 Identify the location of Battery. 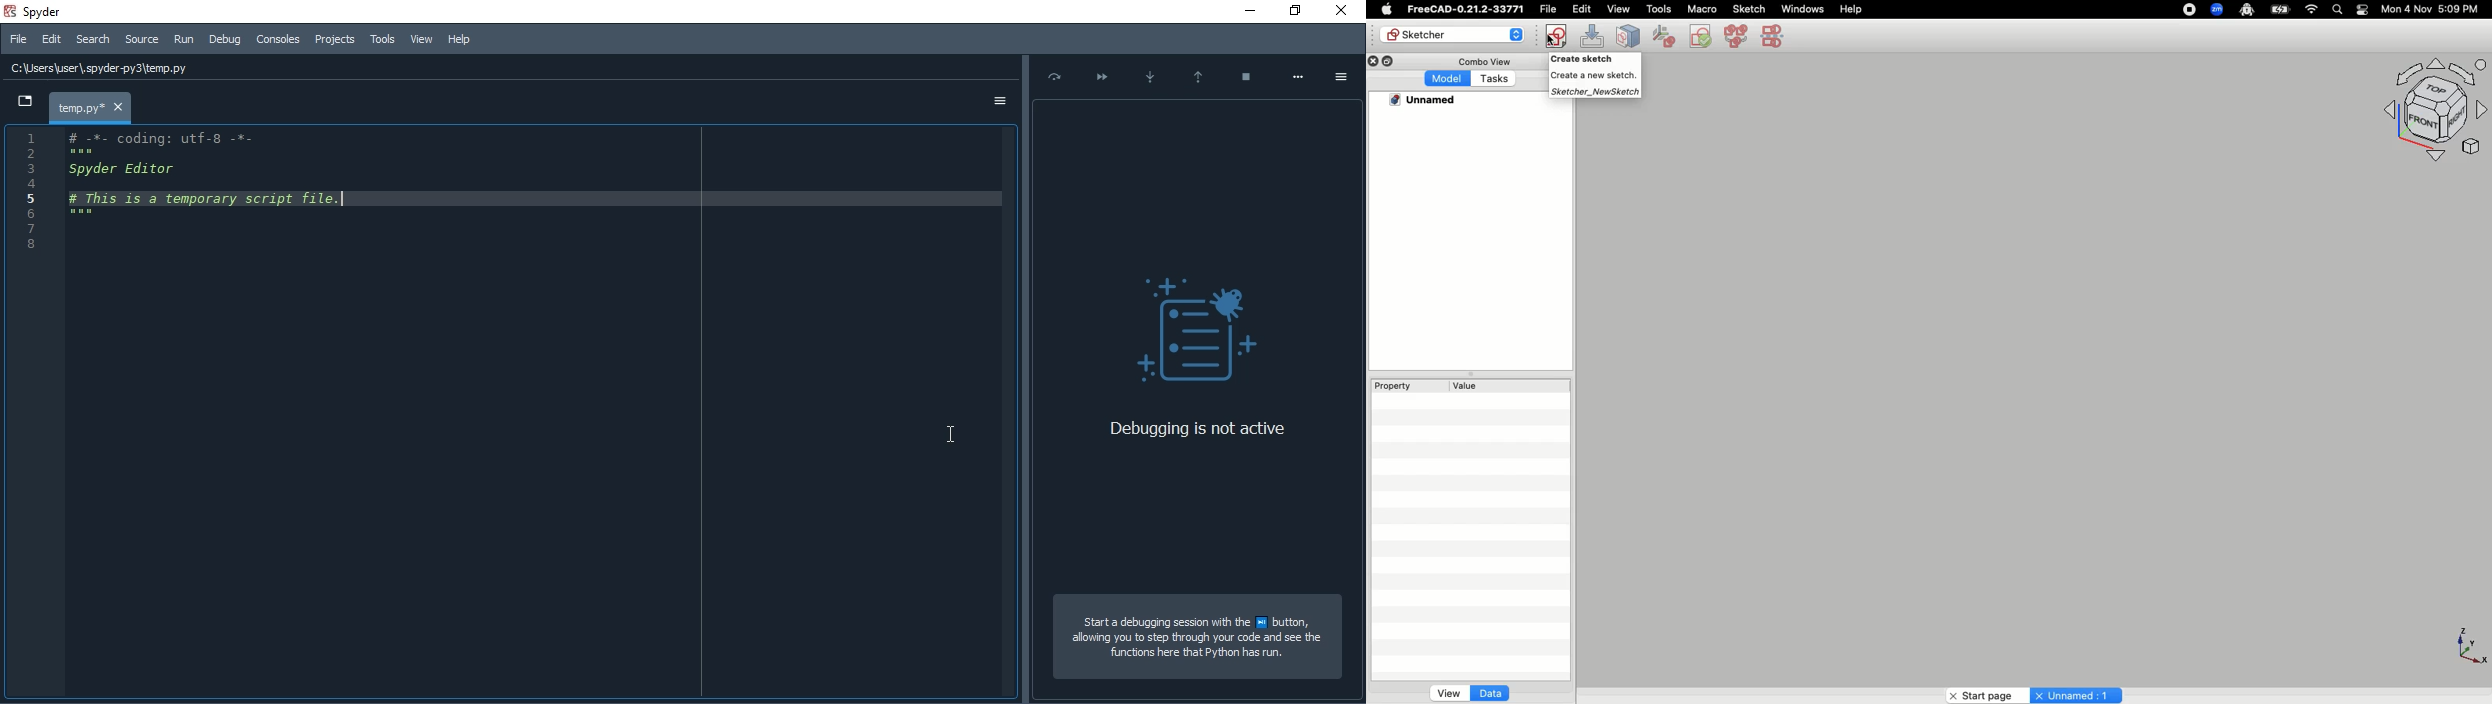
(2281, 9).